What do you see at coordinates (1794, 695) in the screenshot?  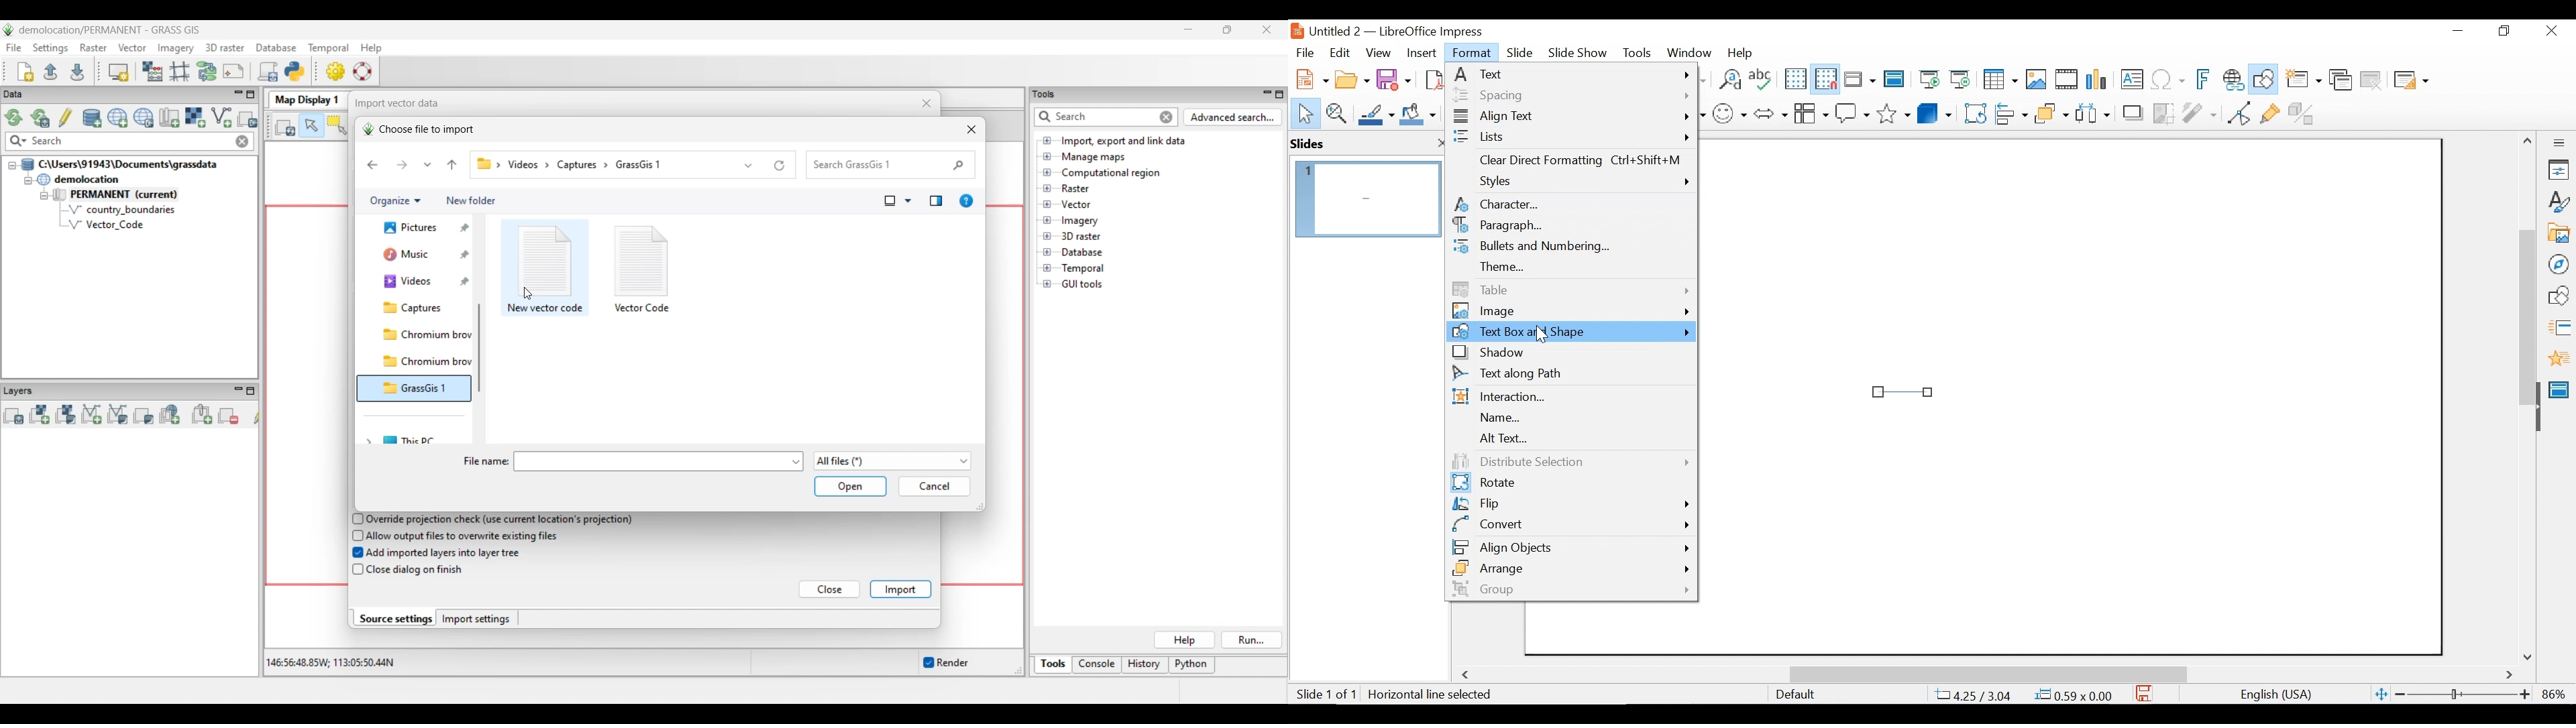 I see `Default` at bounding box center [1794, 695].